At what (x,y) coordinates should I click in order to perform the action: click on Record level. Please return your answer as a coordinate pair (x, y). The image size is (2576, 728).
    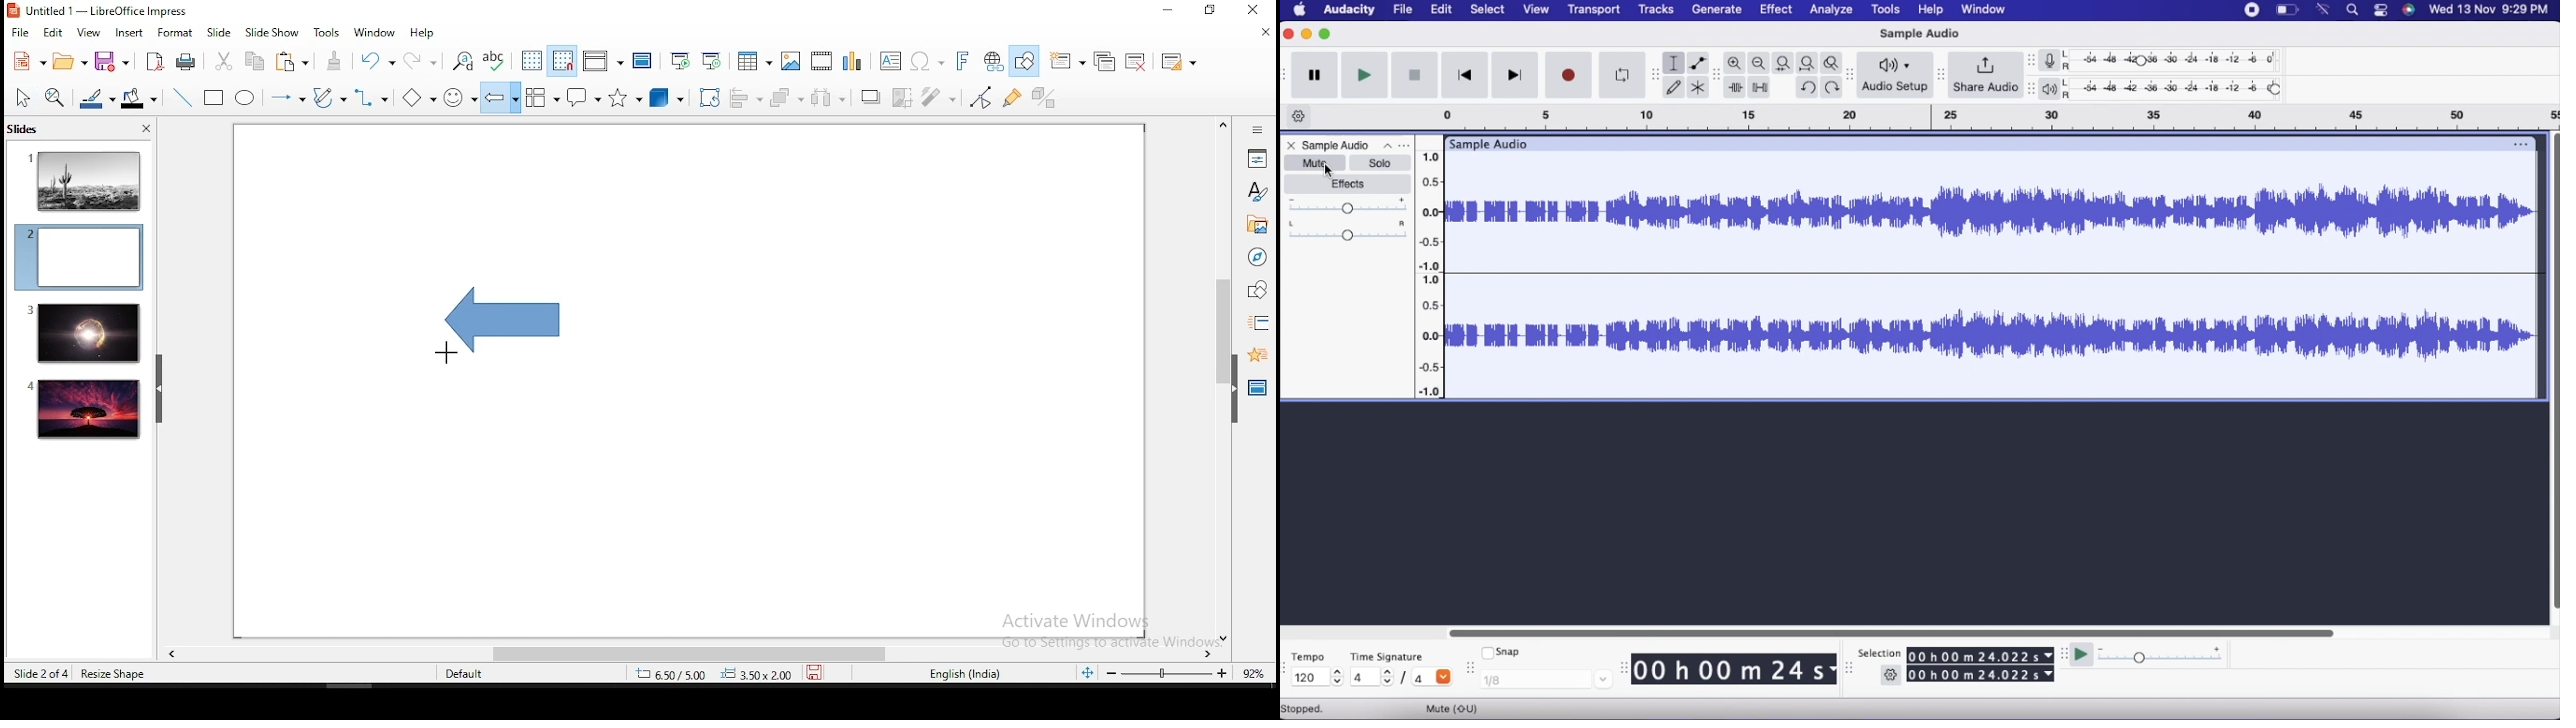
    Looking at the image, I should click on (2176, 60).